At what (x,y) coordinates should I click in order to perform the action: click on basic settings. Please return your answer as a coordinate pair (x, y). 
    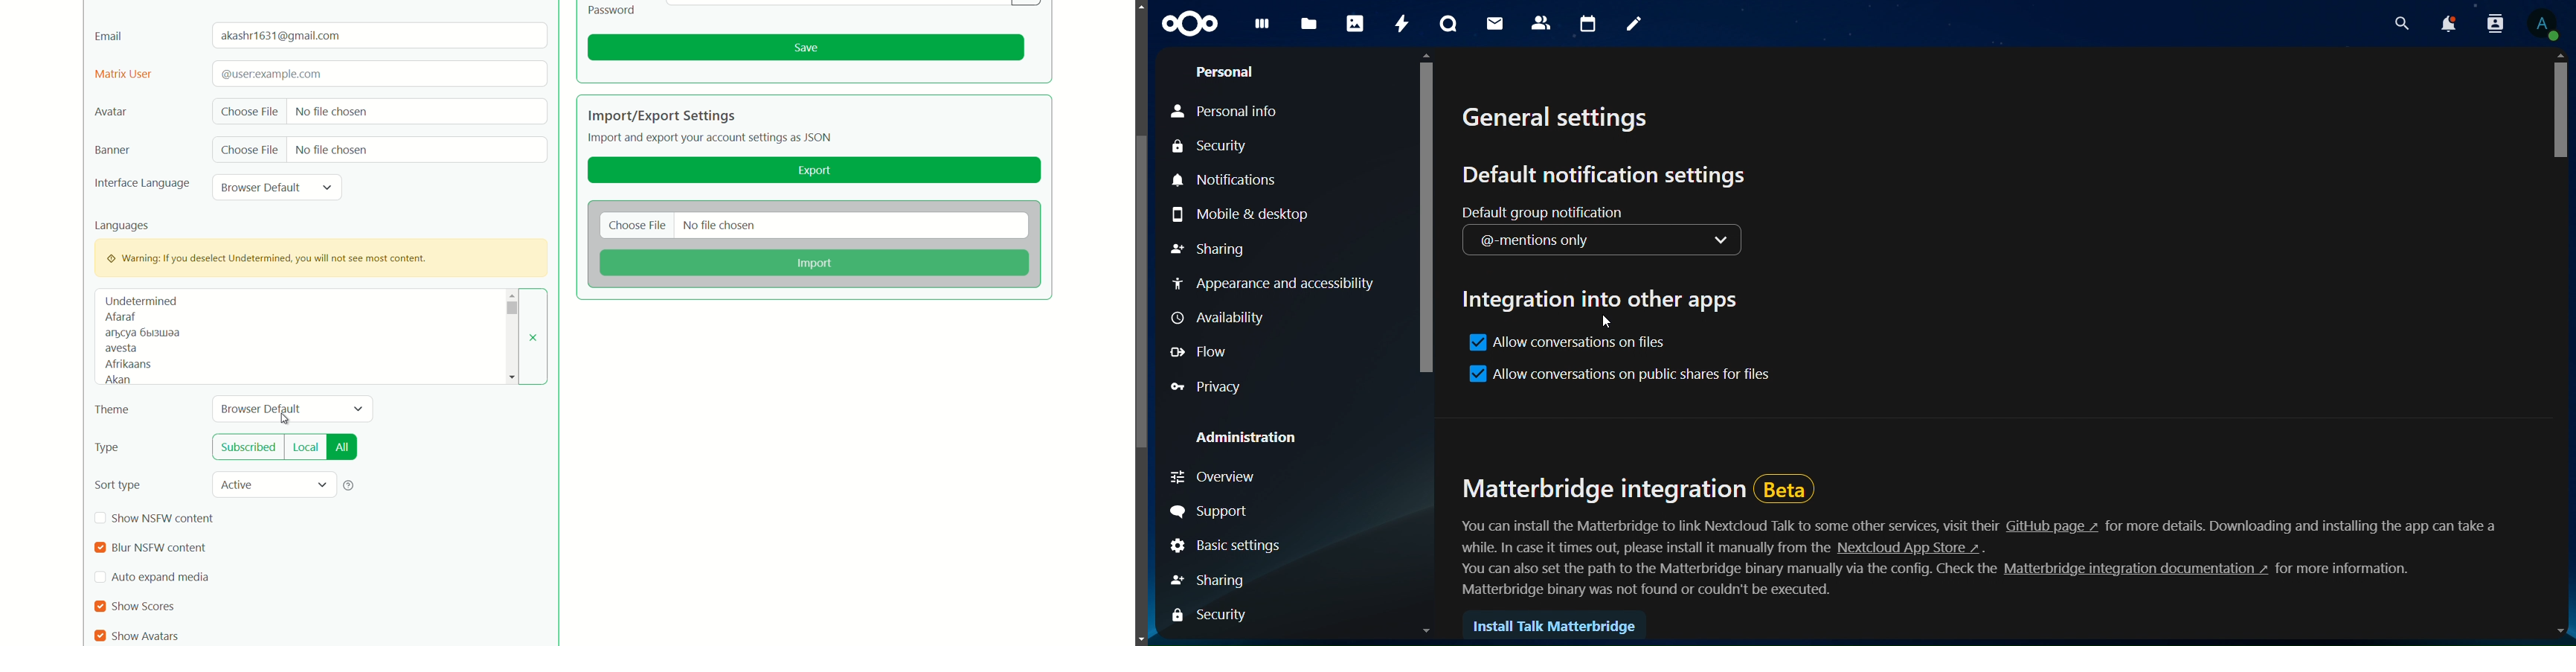
    Looking at the image, I should click on (1224, 545).